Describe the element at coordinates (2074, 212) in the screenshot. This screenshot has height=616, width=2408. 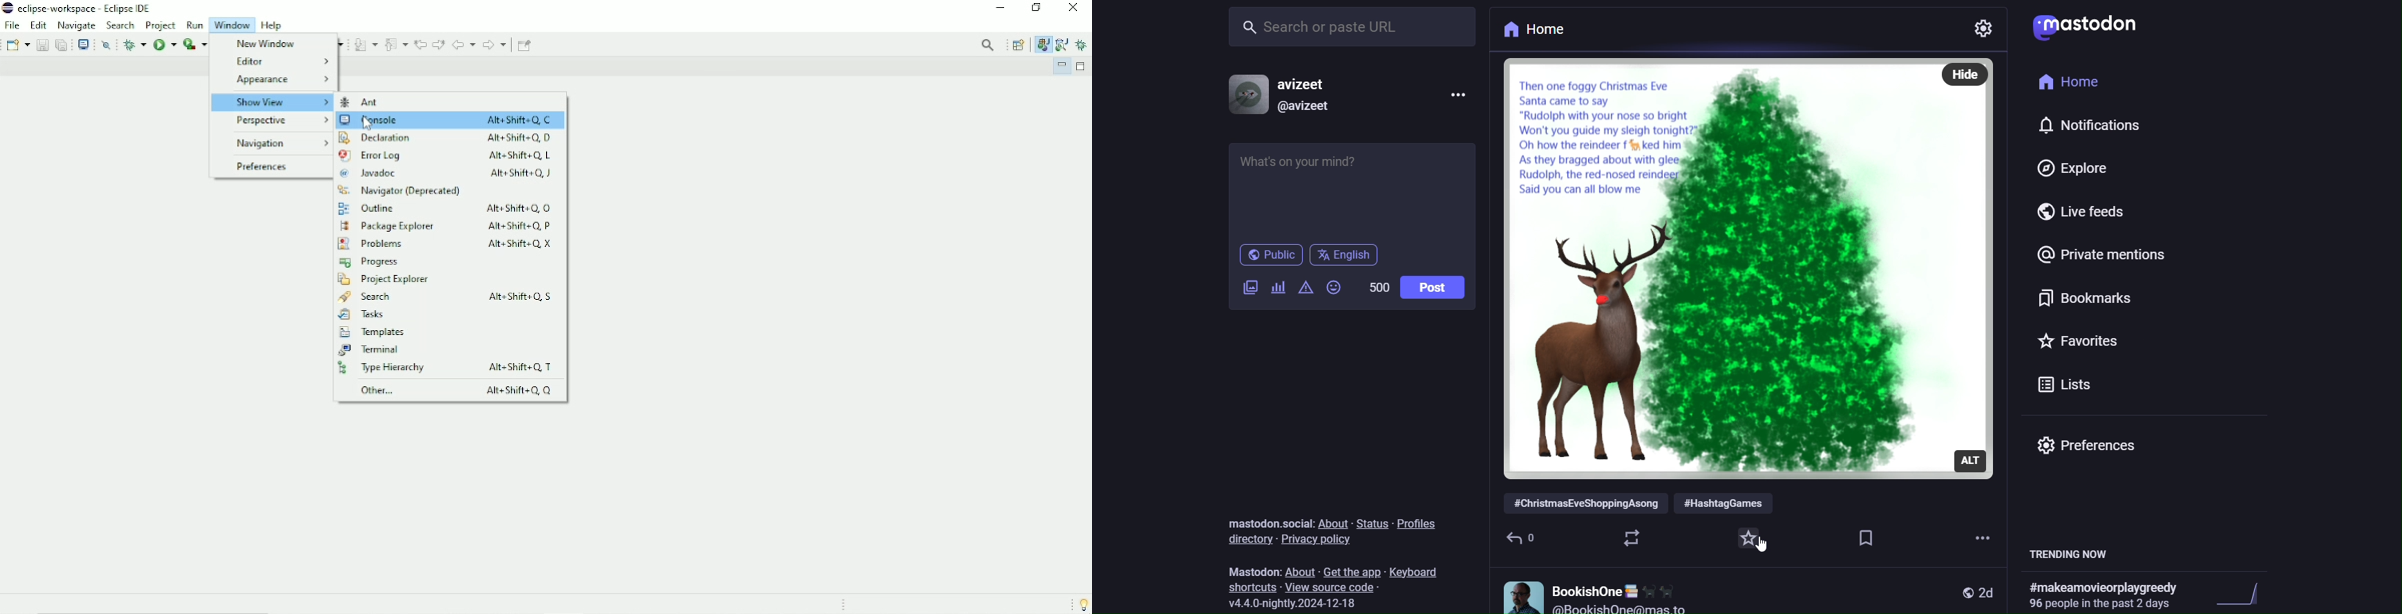
I see `live feed` at that location.